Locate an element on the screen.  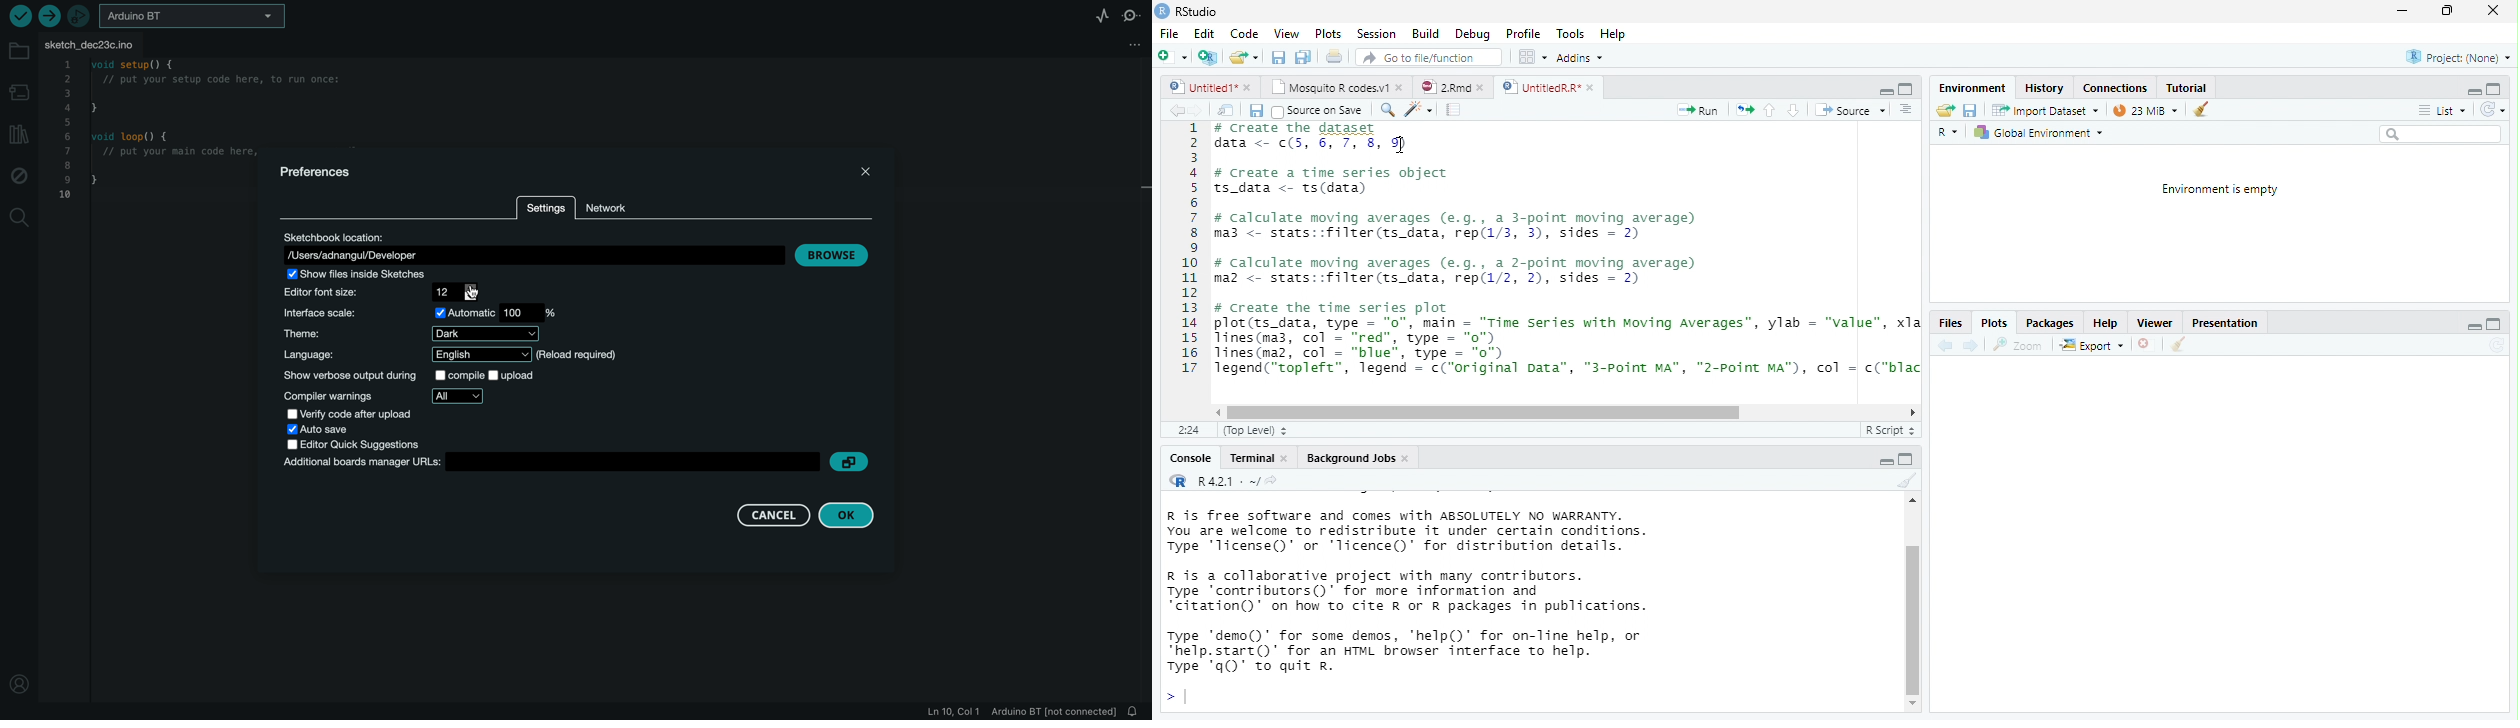
close is located at coordinates (1402, 86).